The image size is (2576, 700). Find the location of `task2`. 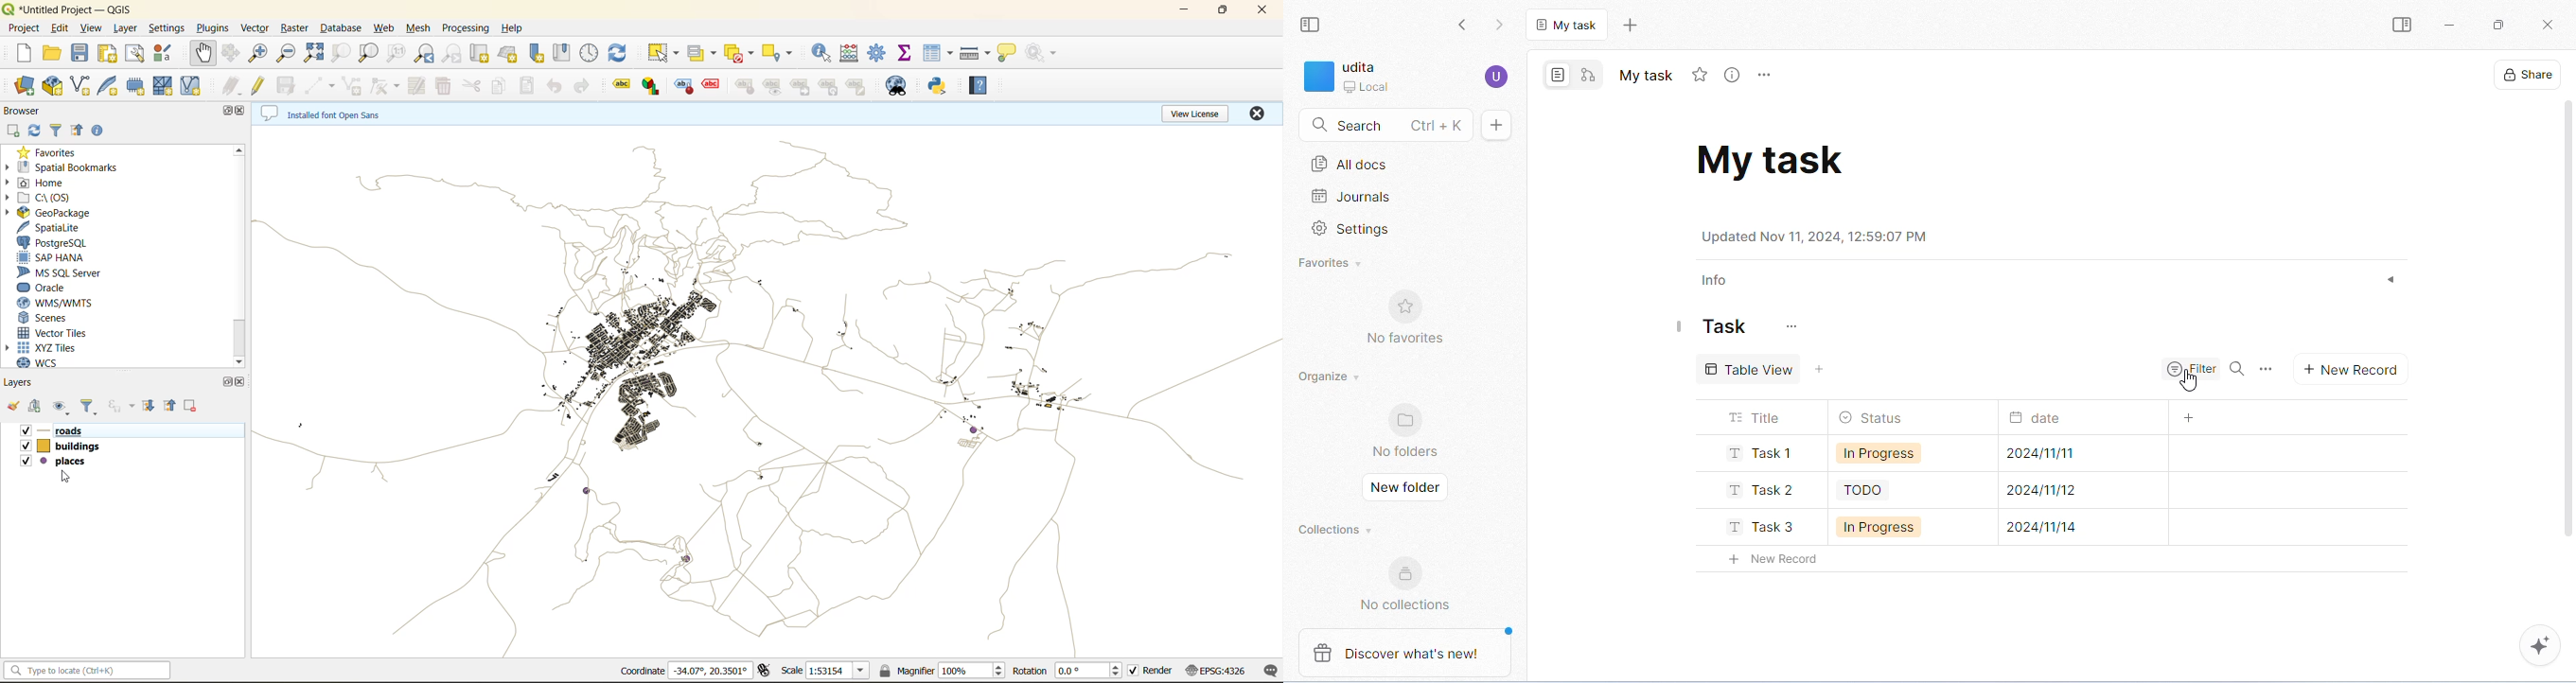

task2 is located at coordinates (1756, 488).